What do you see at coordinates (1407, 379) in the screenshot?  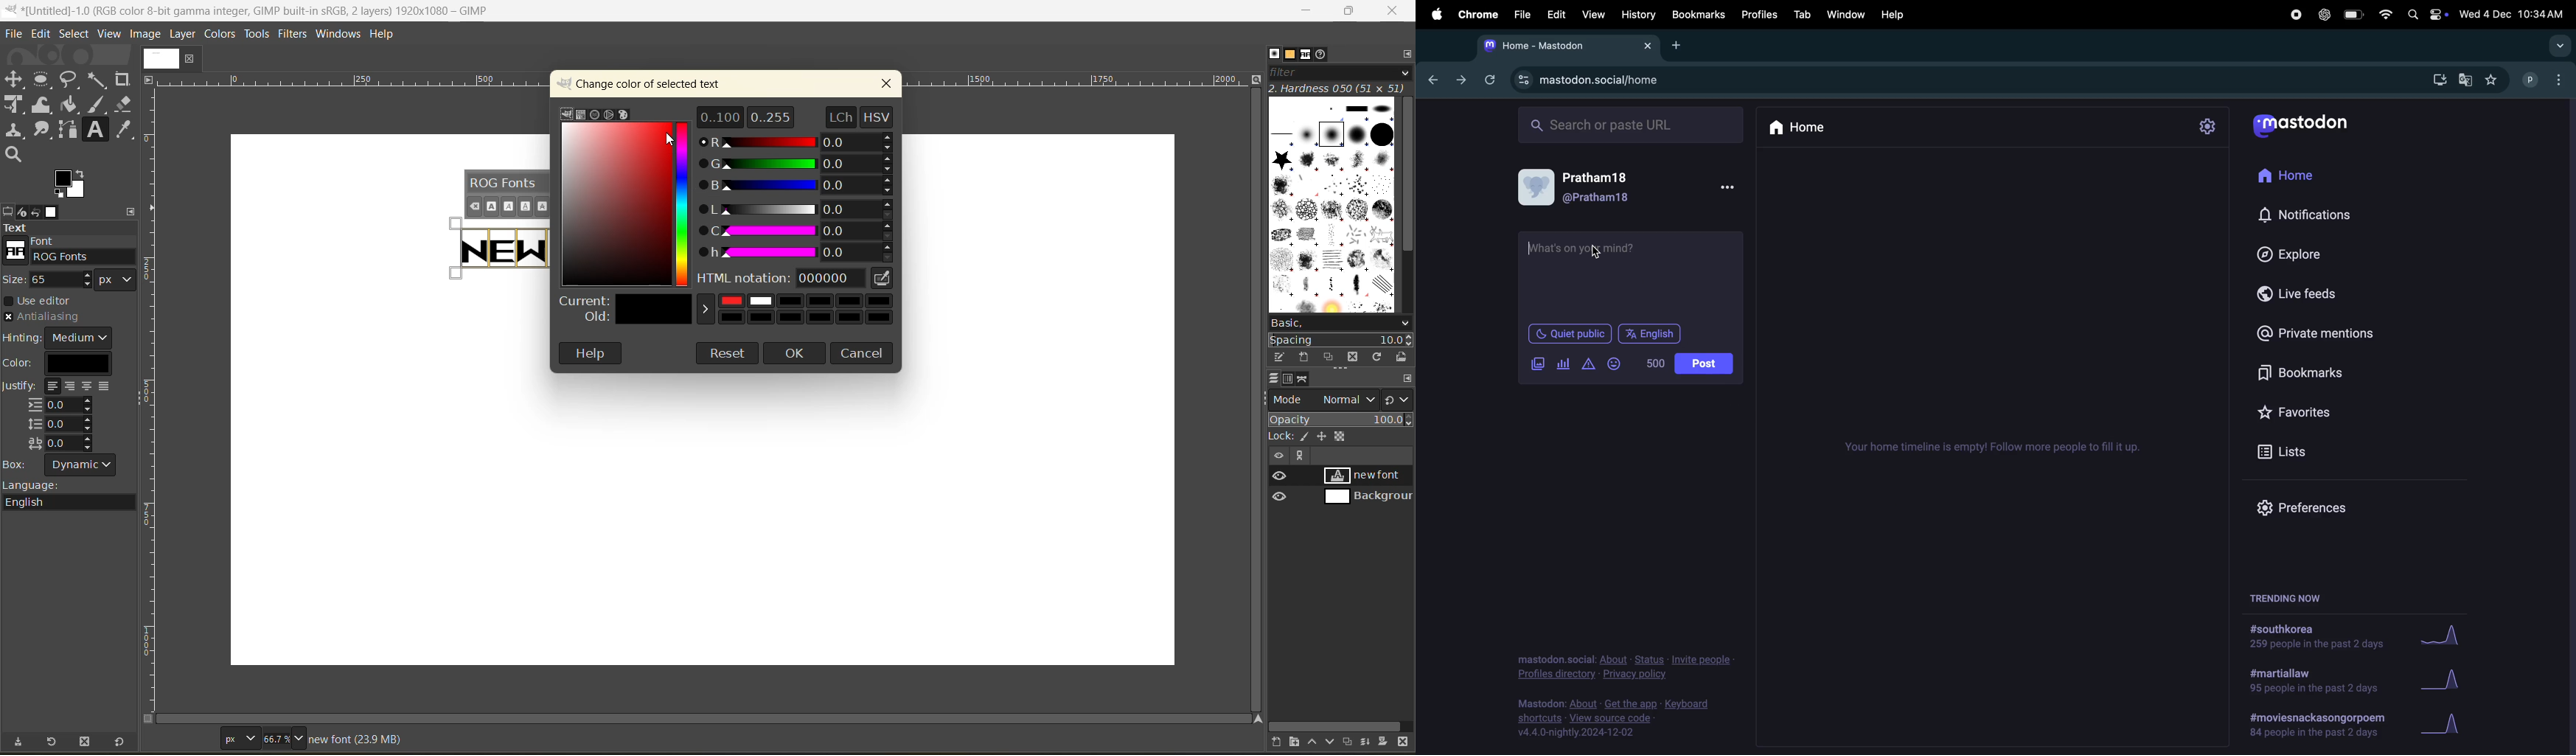 I see `configure` at bounding box center [1407, 379].